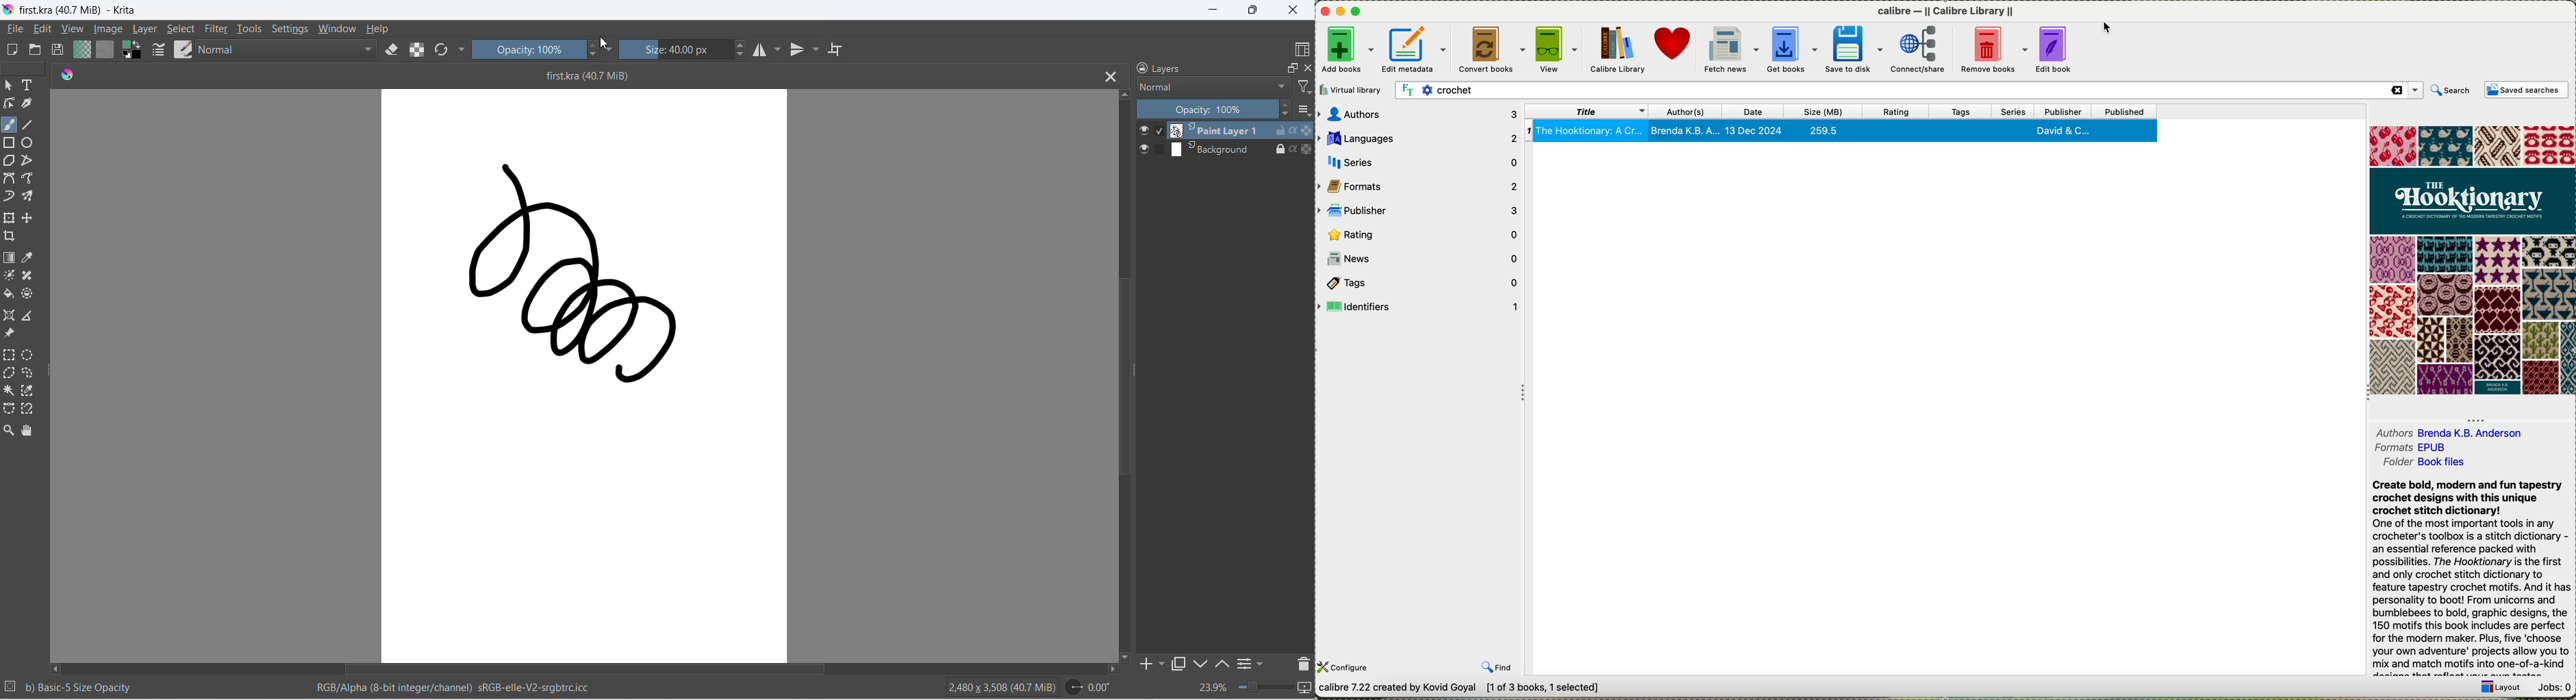 The image size is (2576, 700). Describe the element at coordinates (1302, 49) in the screenshot. I see `choose workspace` at that location.